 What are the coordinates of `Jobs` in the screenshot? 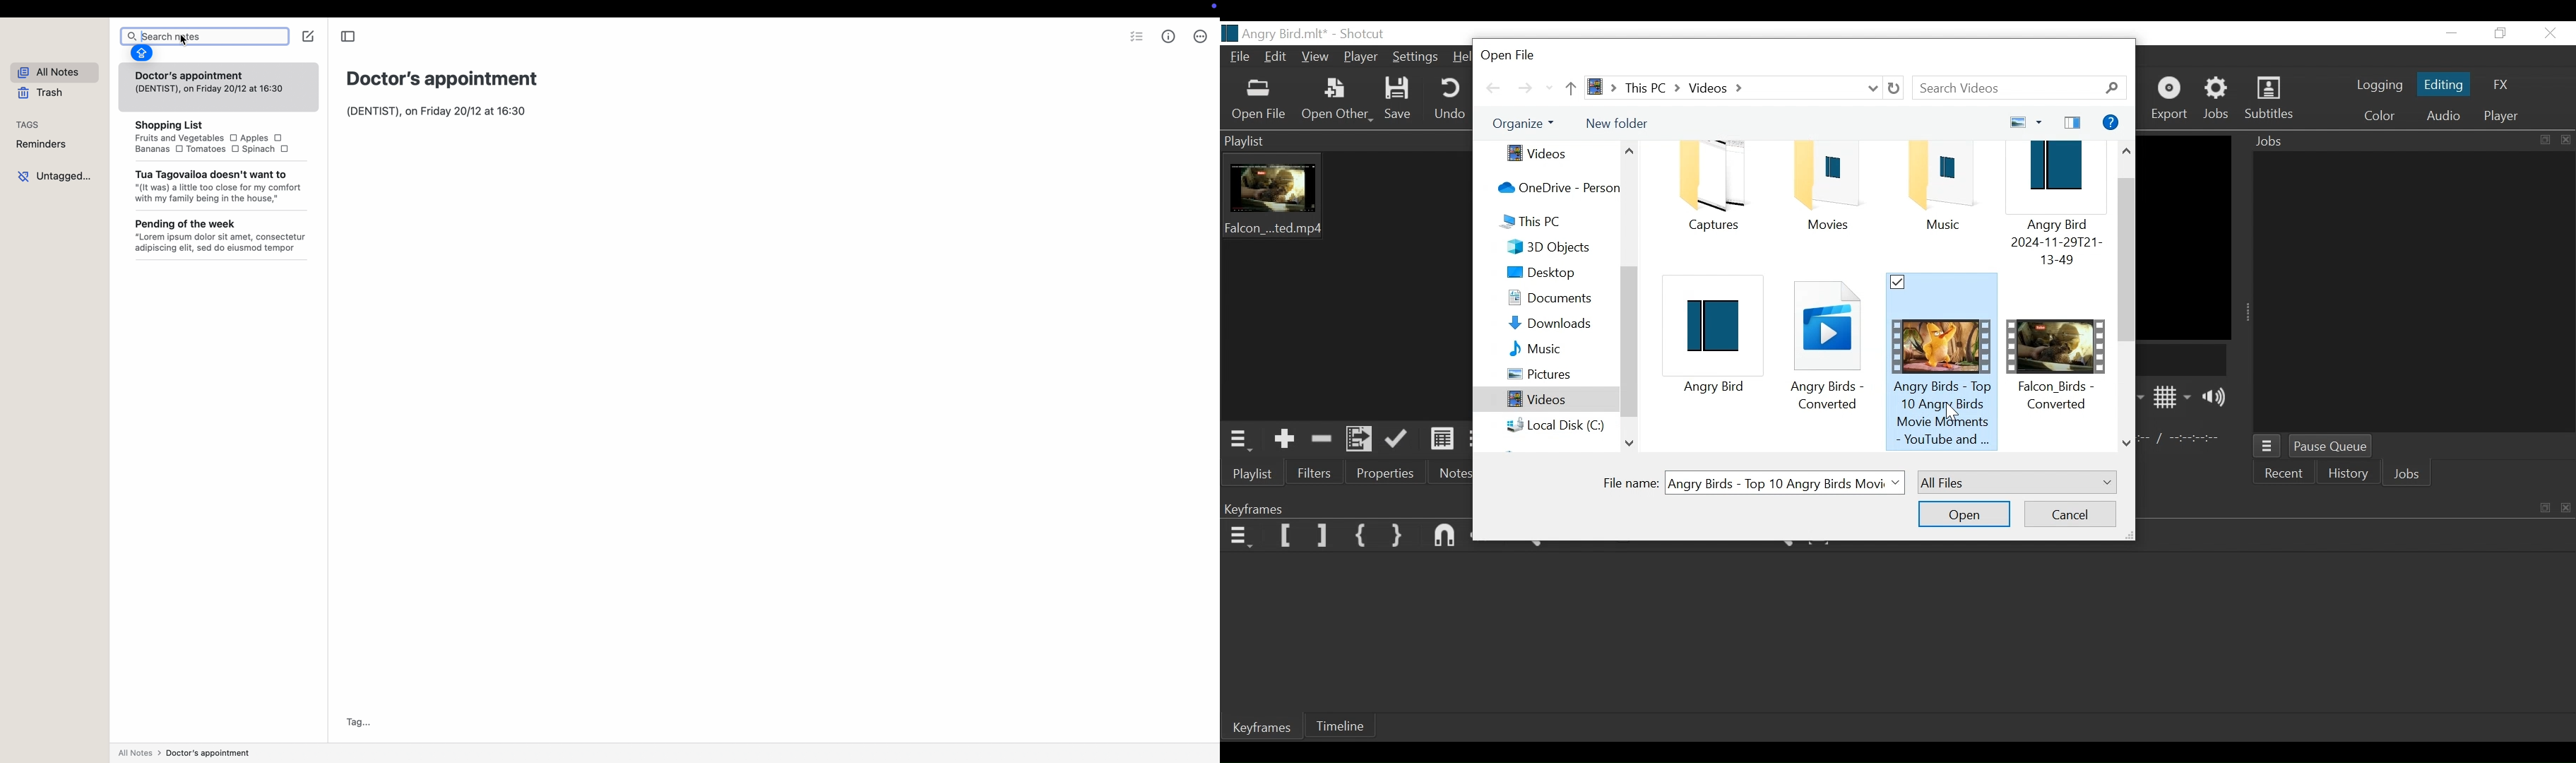 It's located at (2407, 475).